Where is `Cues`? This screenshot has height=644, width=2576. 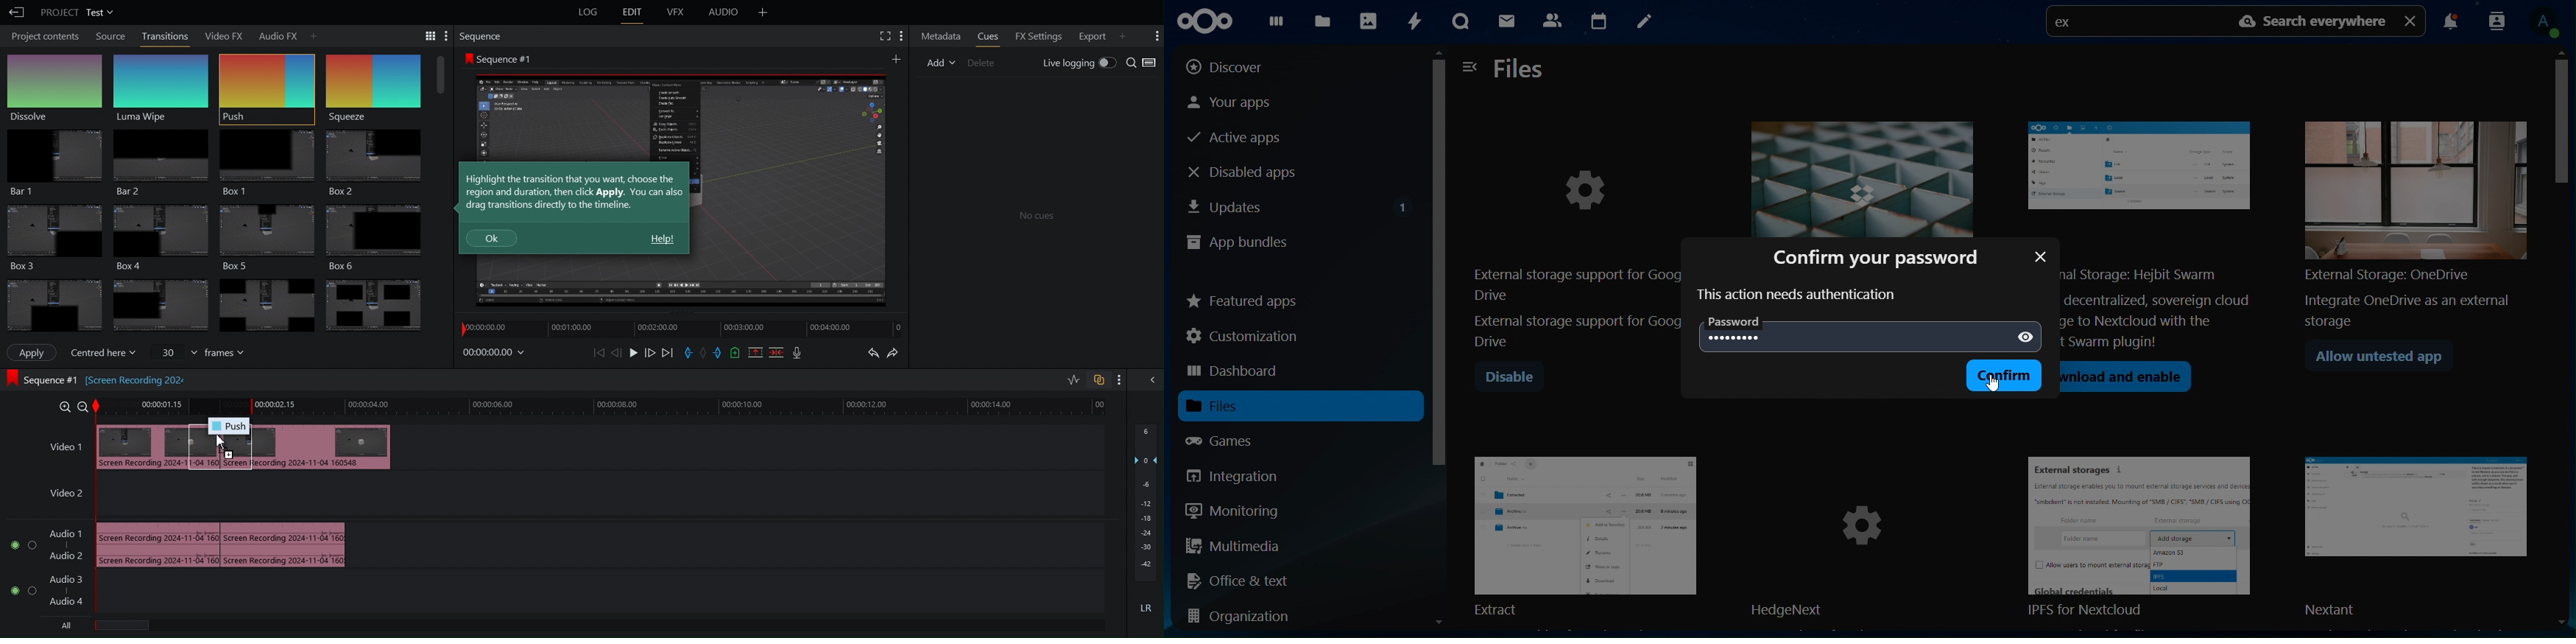
Cues is located at coordinates (988, 35).